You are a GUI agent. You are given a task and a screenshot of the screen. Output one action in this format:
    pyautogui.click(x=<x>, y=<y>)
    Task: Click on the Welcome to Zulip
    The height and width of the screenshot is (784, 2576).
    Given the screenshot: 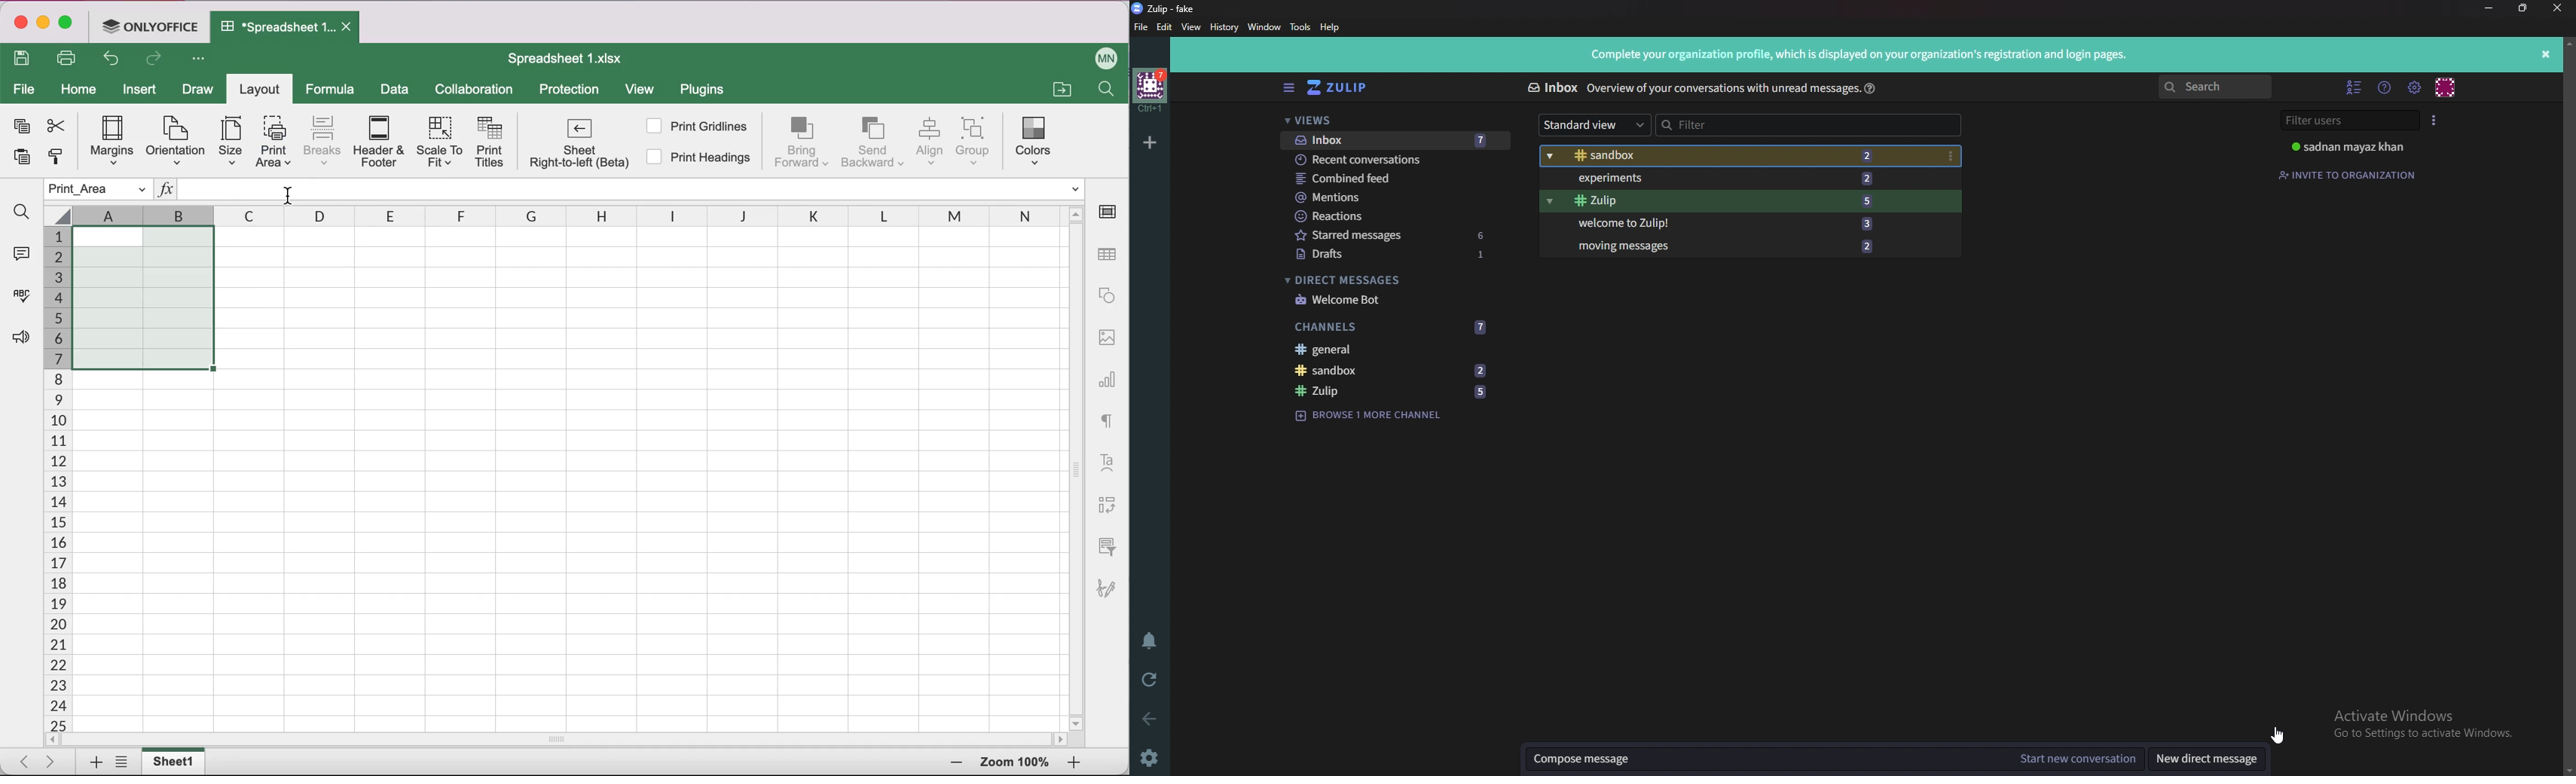 What is the action you would take?
    pyautogui.click(x=1738, y=223)
    